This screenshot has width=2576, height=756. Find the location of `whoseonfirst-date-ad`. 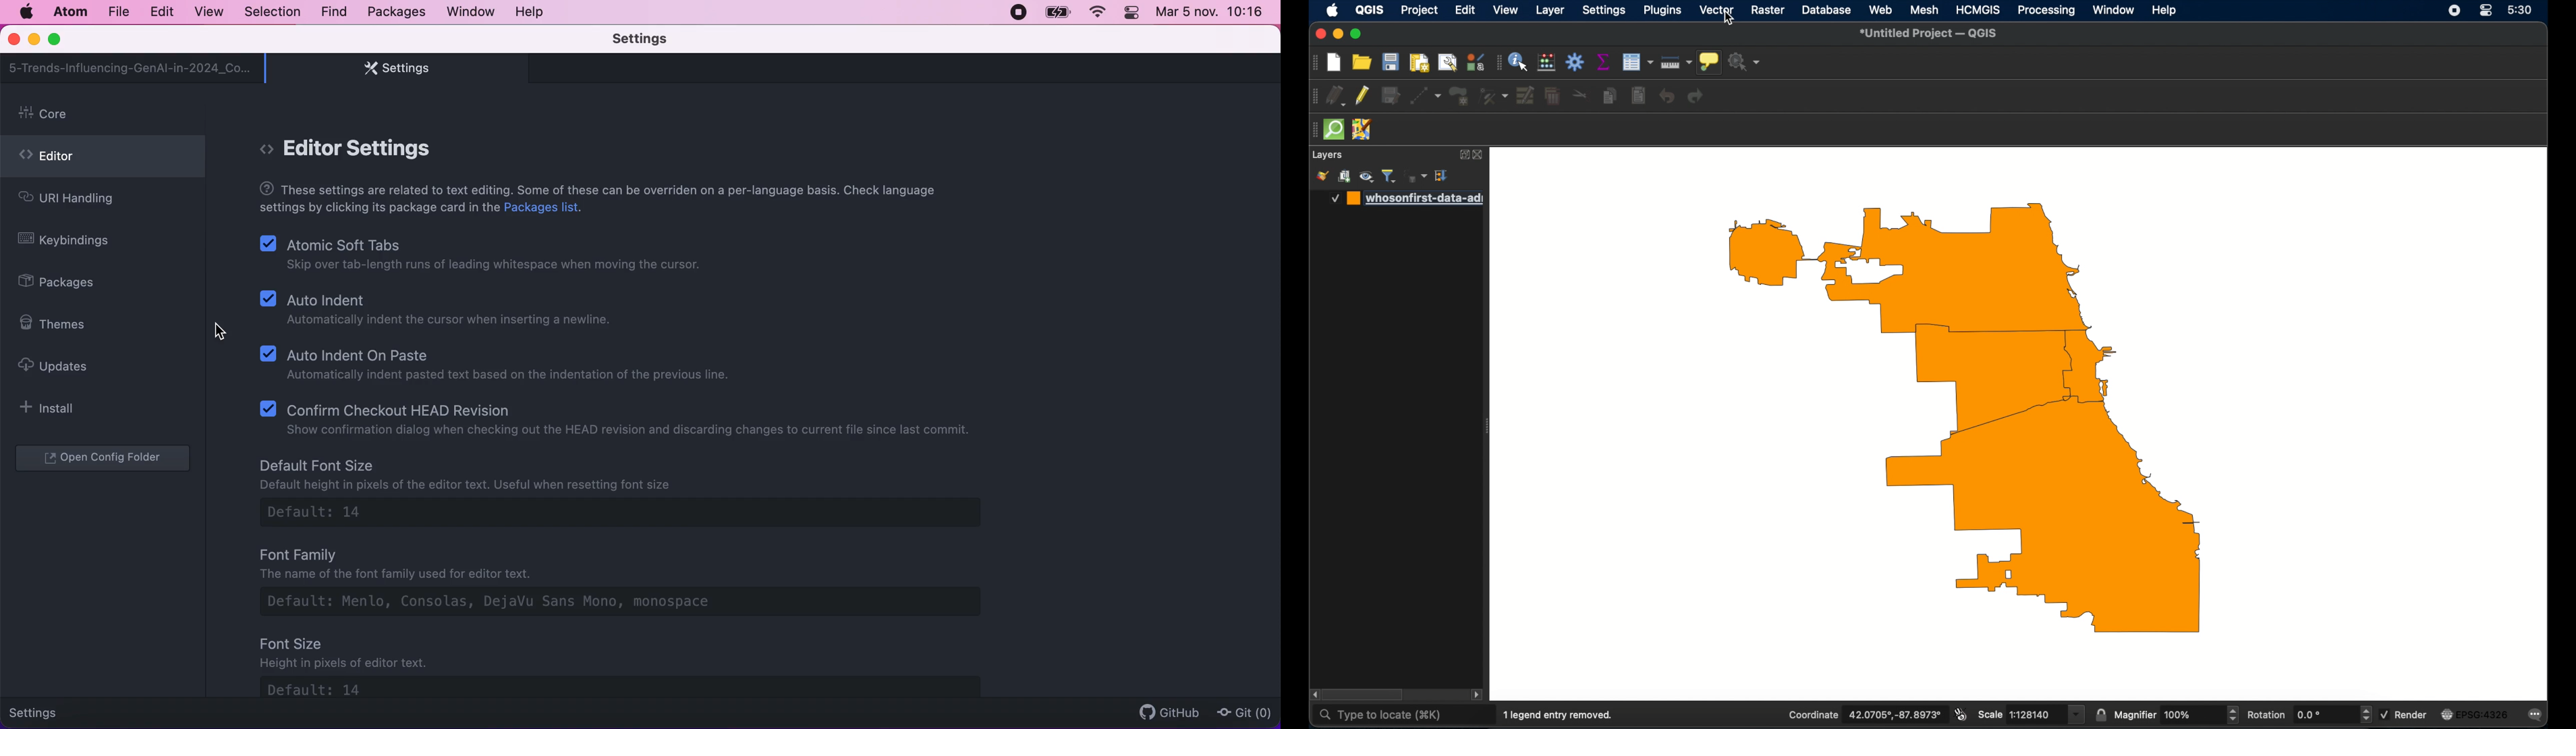

whoseonfirst-date-ad is located at coordinates (1407, 198).